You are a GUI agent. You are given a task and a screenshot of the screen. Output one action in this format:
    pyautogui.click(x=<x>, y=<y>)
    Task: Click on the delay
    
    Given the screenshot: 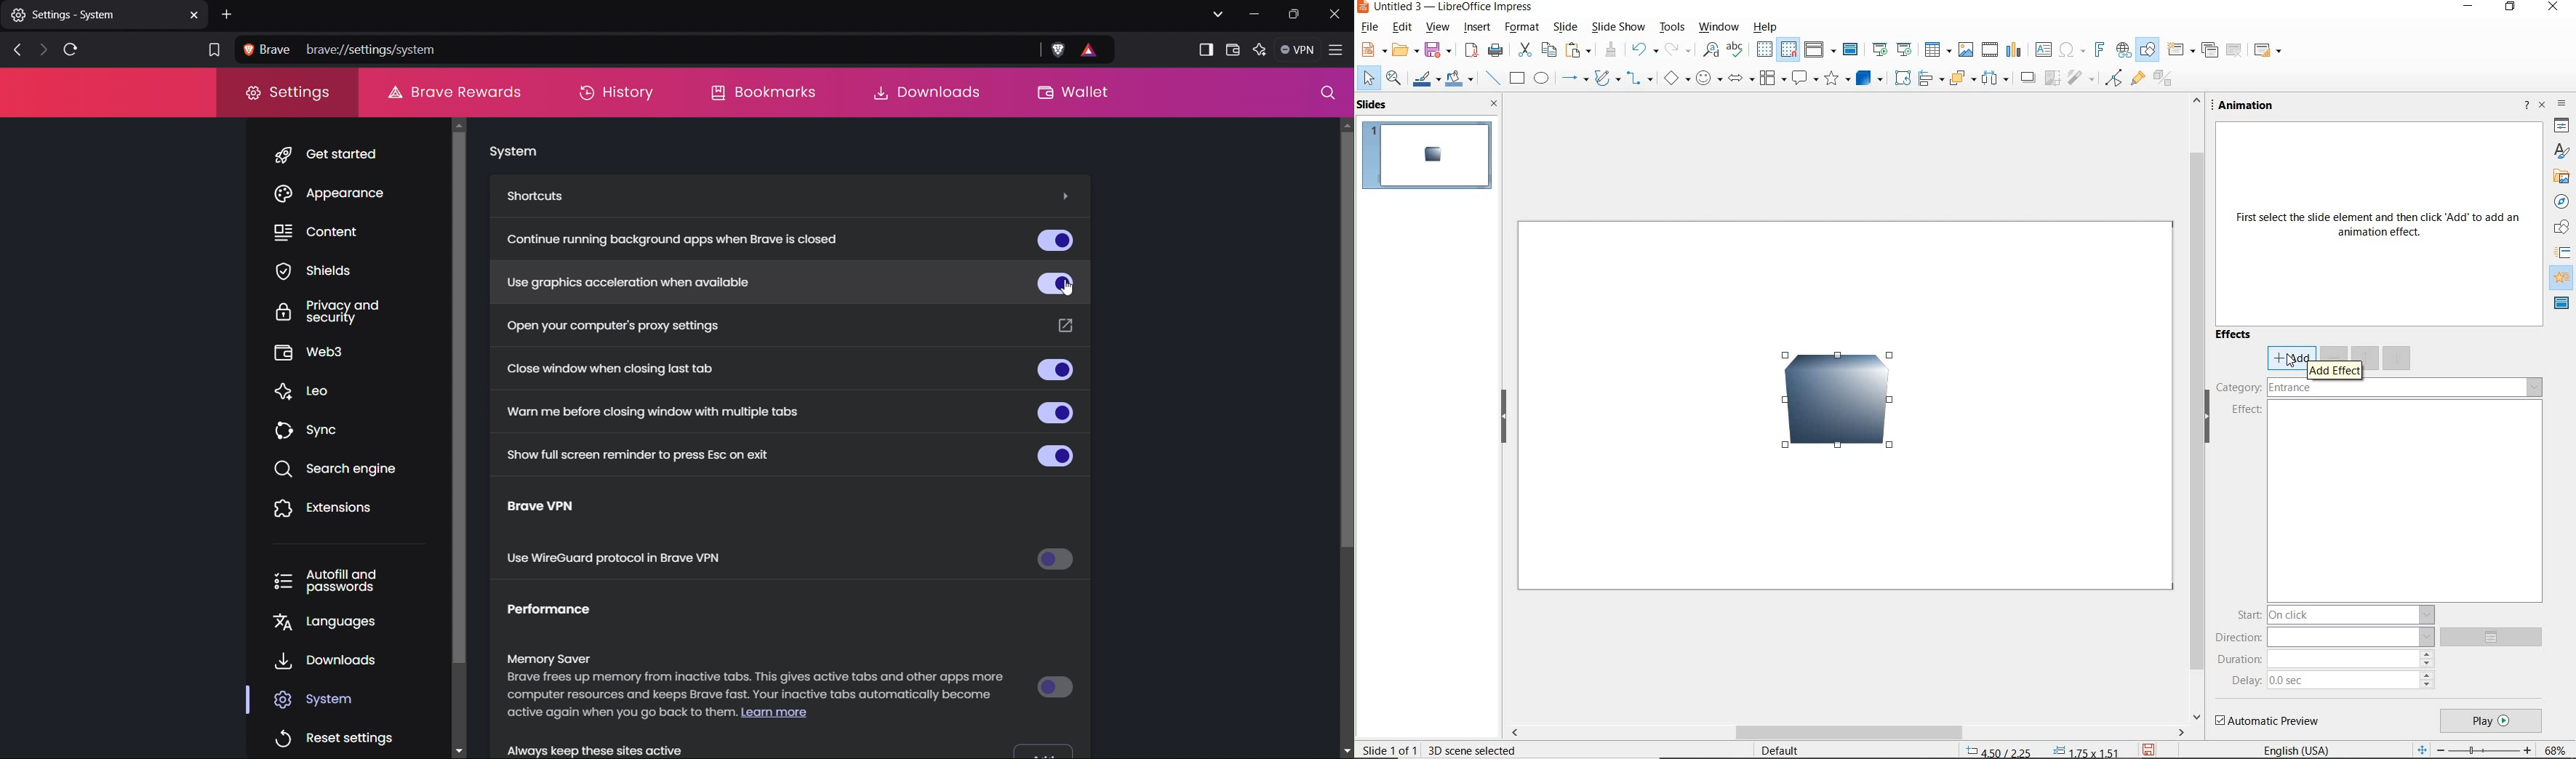 What is the action you would take?
    pyautogui.click(x=2332, y=680)
    